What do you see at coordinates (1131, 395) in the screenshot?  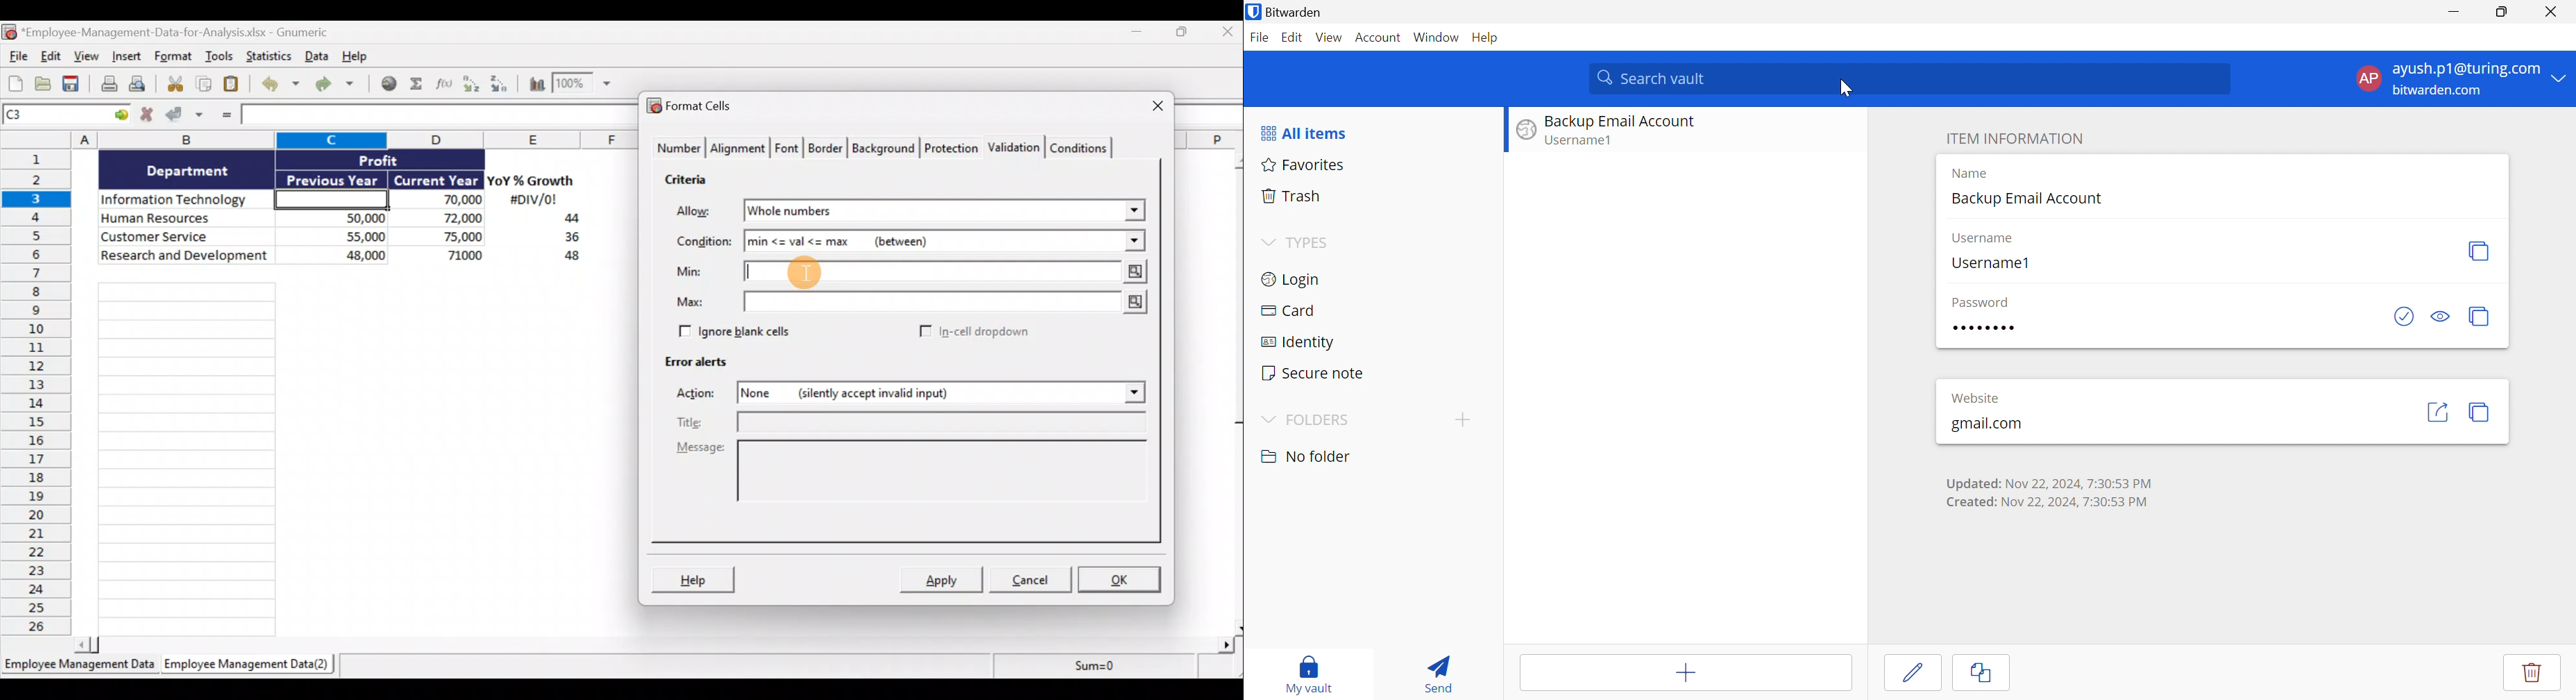 I see `Actions drop down` at bounding box center [1131, 395].